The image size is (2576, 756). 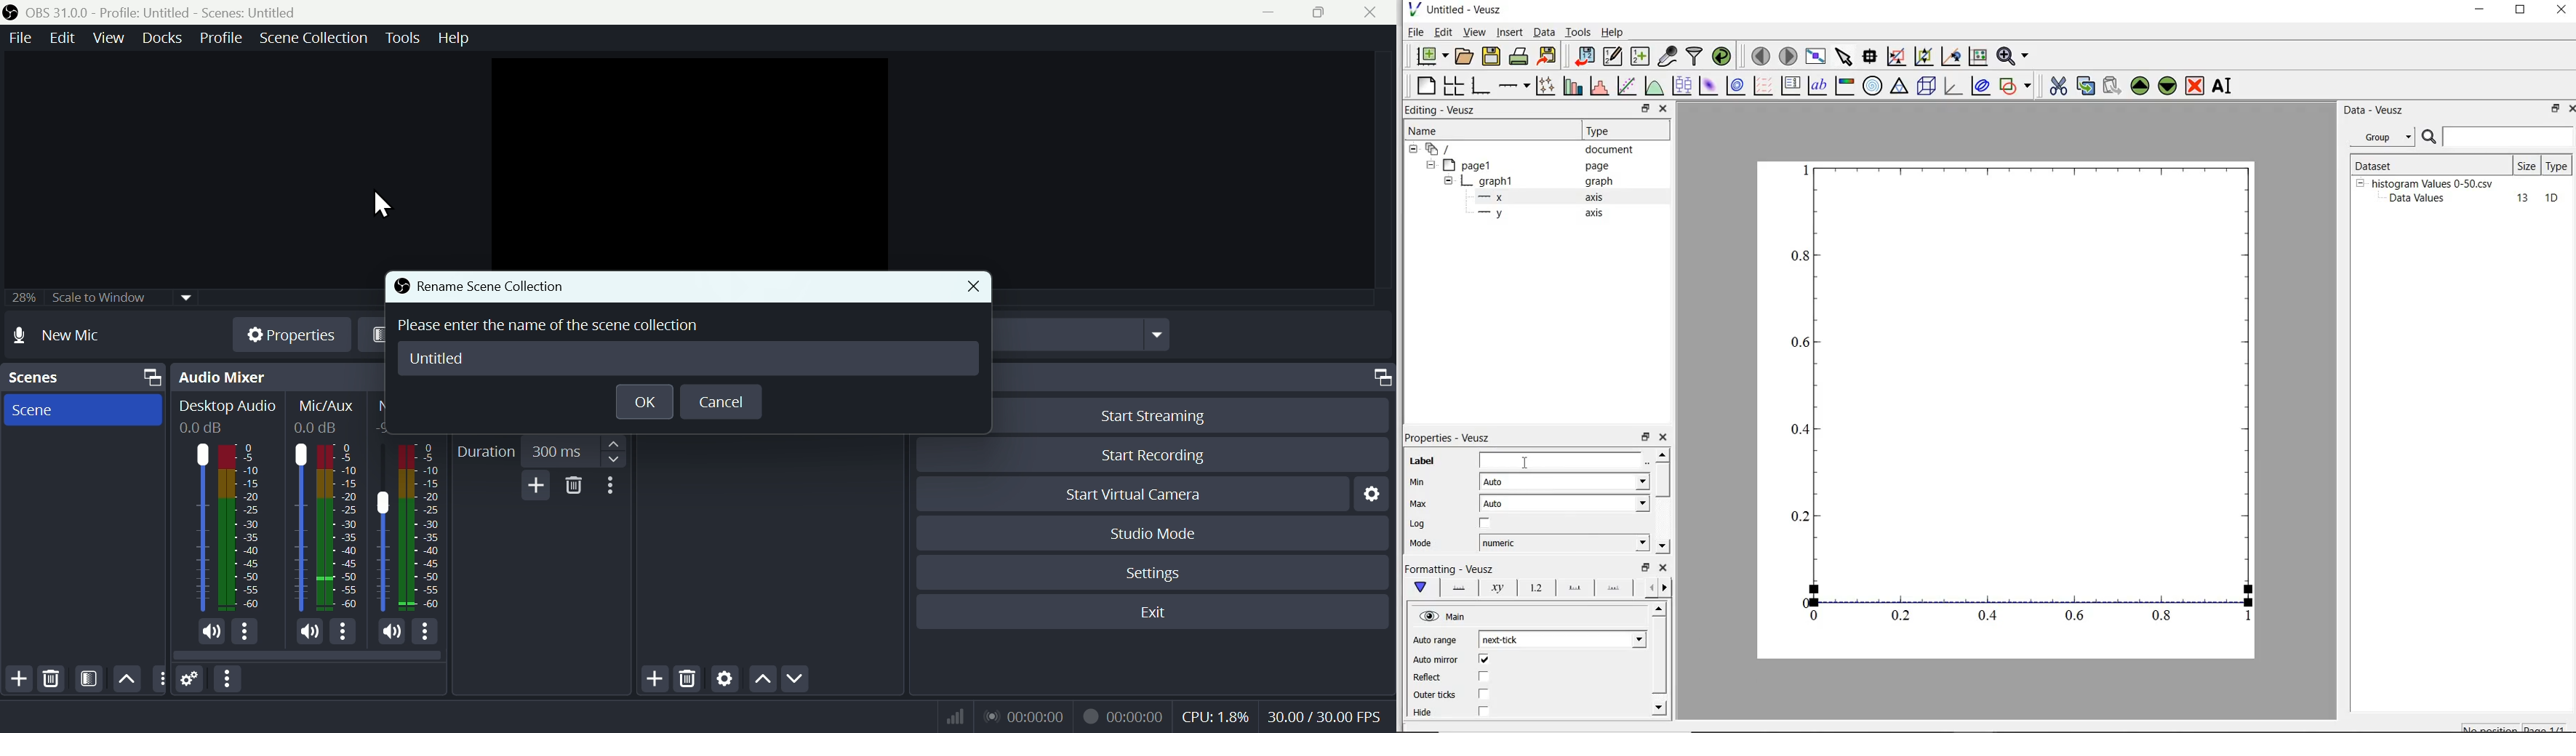 What do you see at coordinates (2433, 183) in the screenshot?
I see `histogram Values 0-50.csv` at bounding box center [2433, 183].